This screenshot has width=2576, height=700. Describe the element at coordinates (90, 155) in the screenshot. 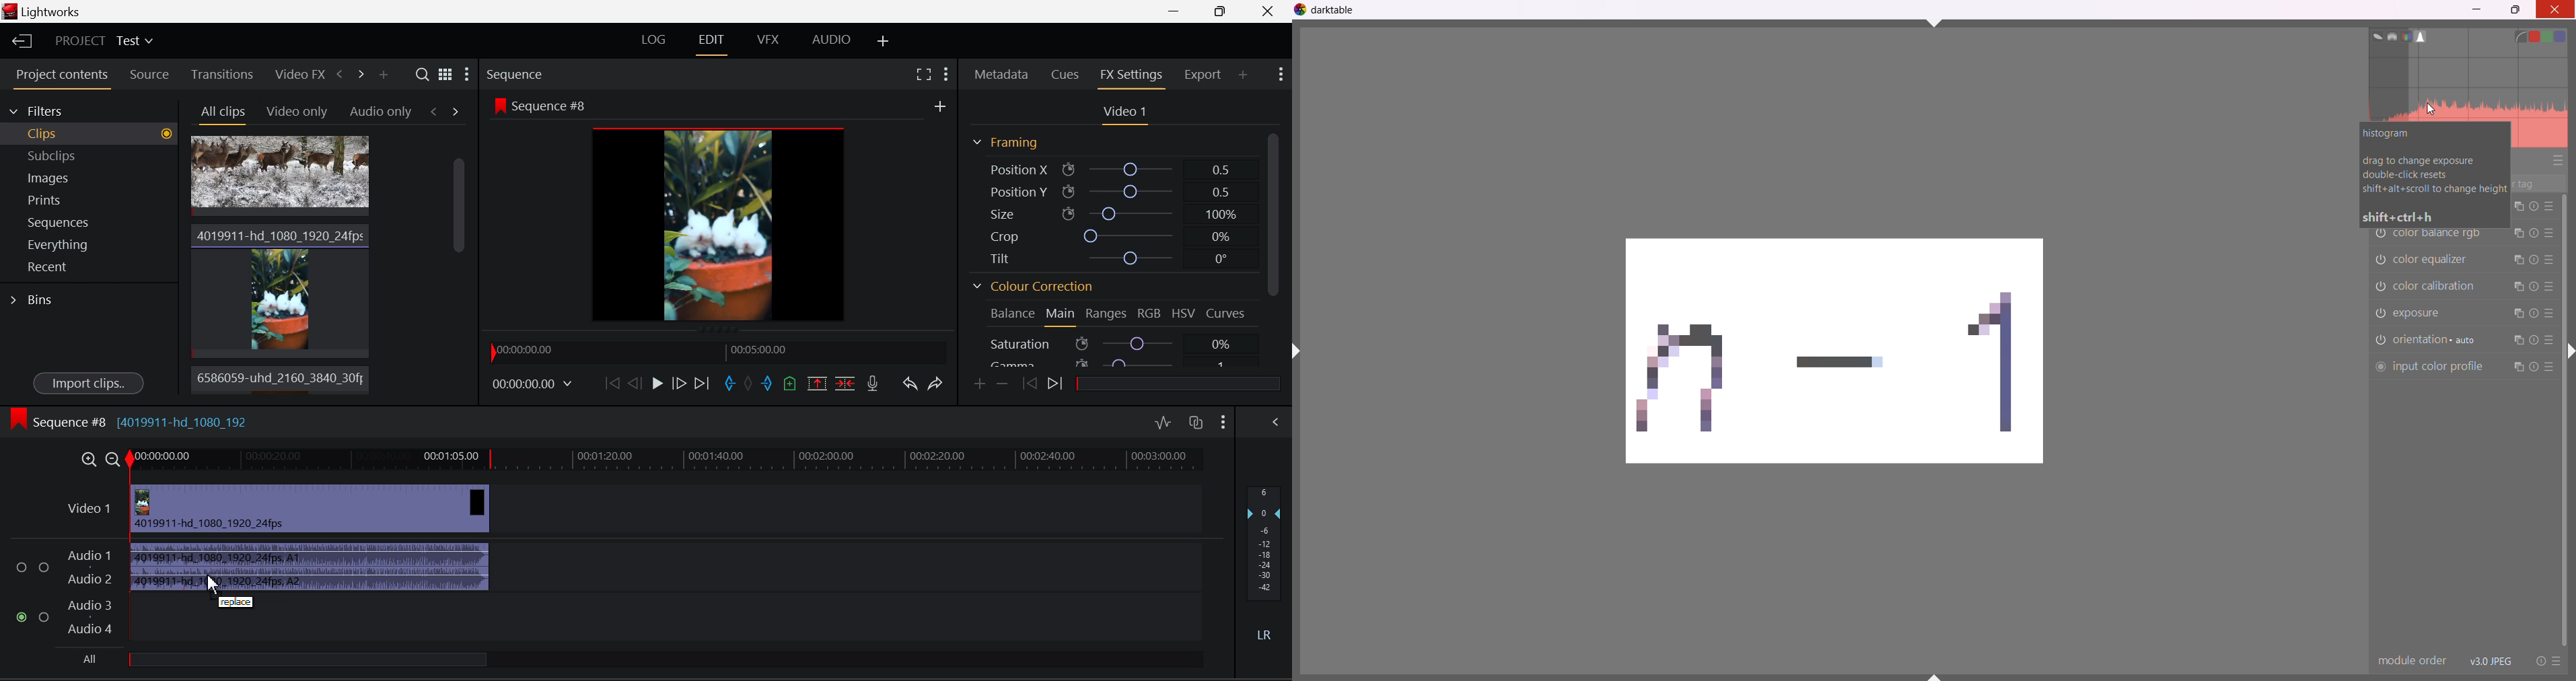

I see `Subclips` at that location.